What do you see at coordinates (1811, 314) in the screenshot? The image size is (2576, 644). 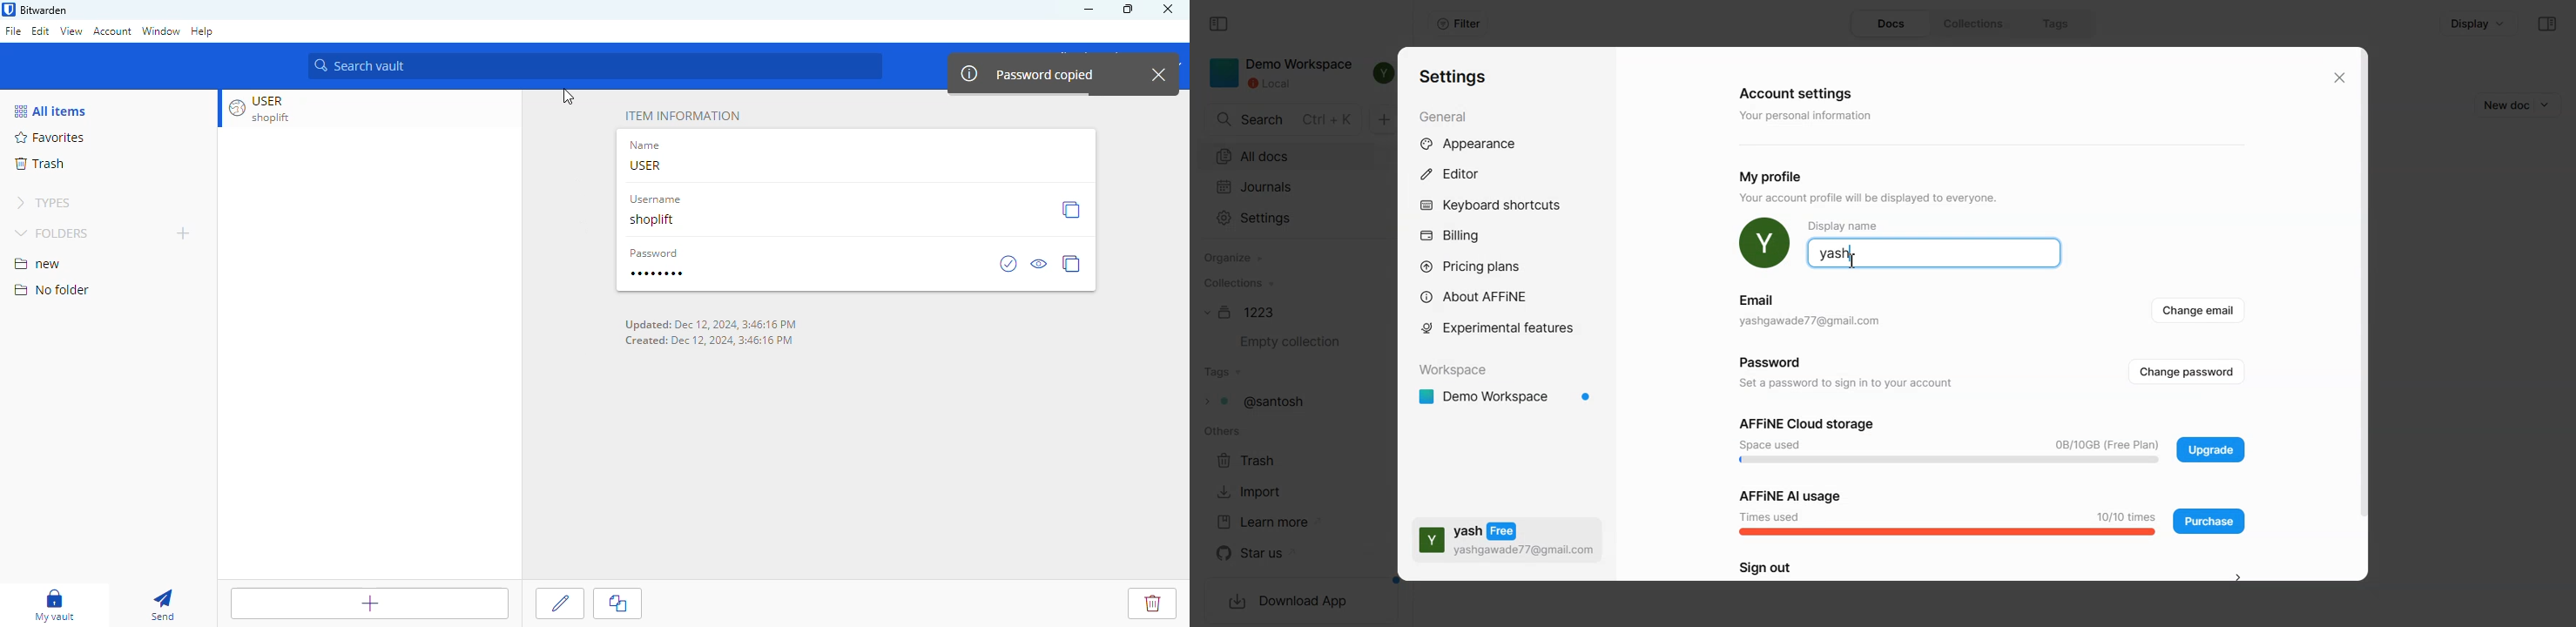 I see `Email yashgawade77@gmail.com` at bounding box center [1811, 314].